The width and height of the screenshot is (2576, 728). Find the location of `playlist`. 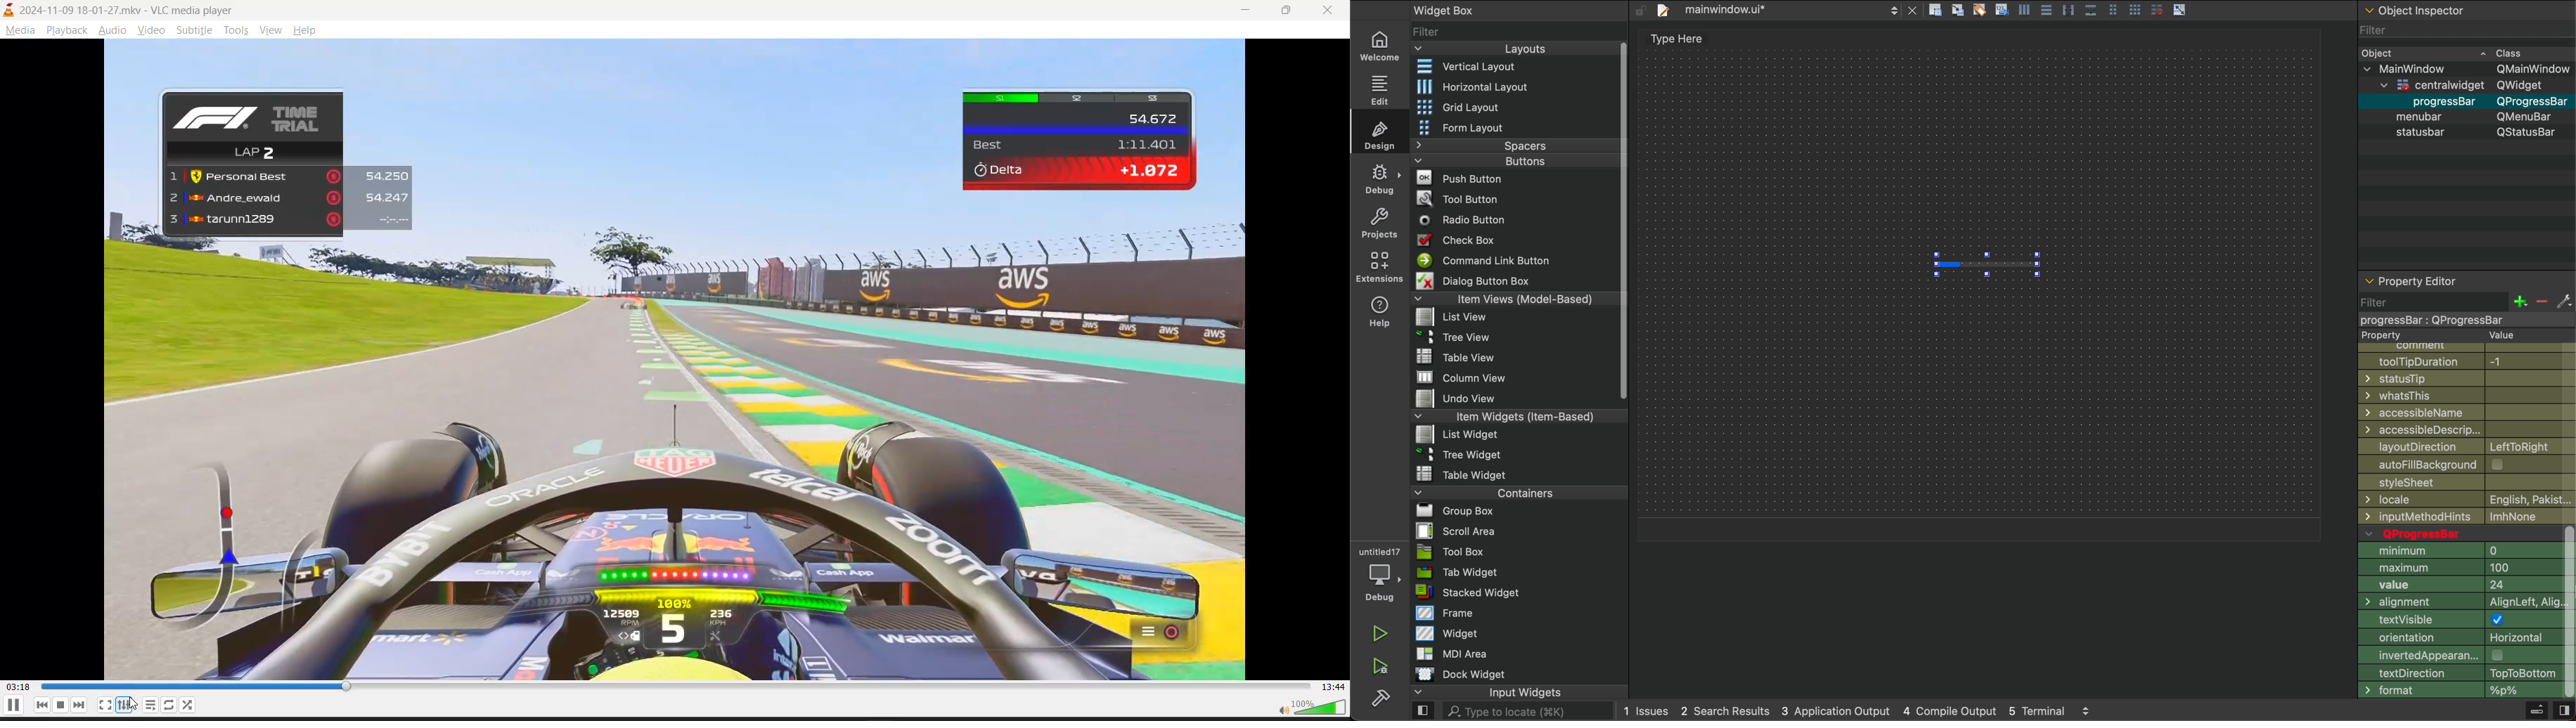

playlist is located at coordinates (150, 705).